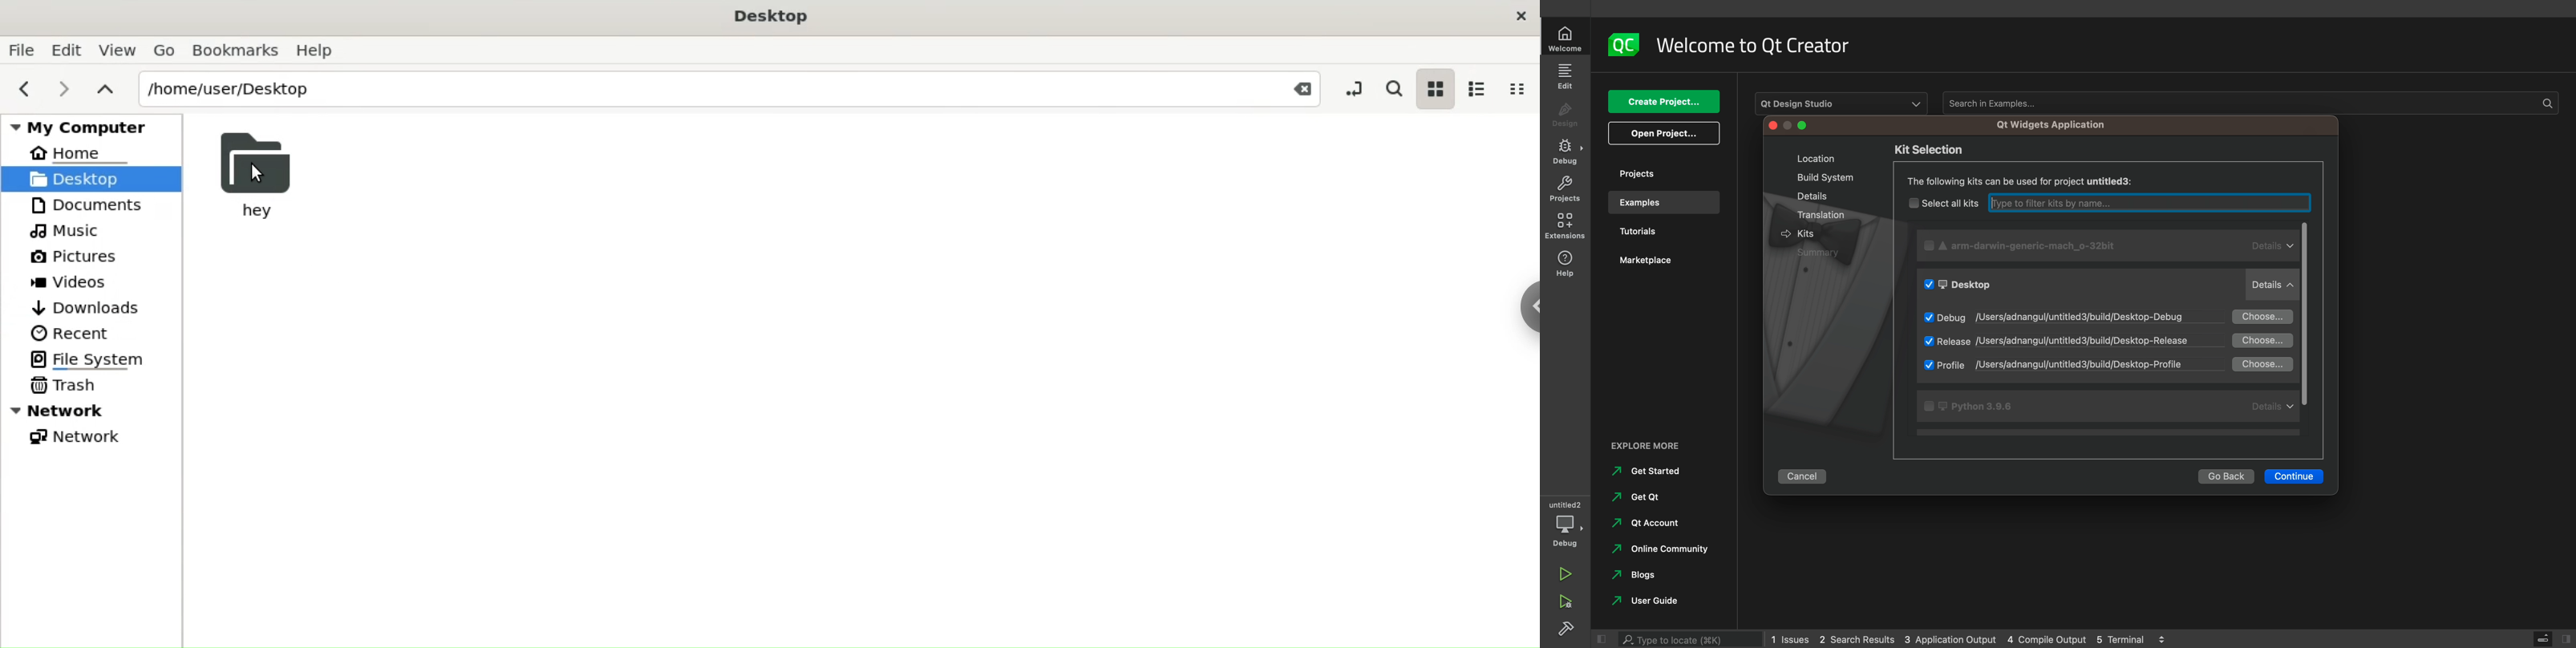 This screenshot has width=2576, height=672. I want to click on check  button, so click(1913, 202).